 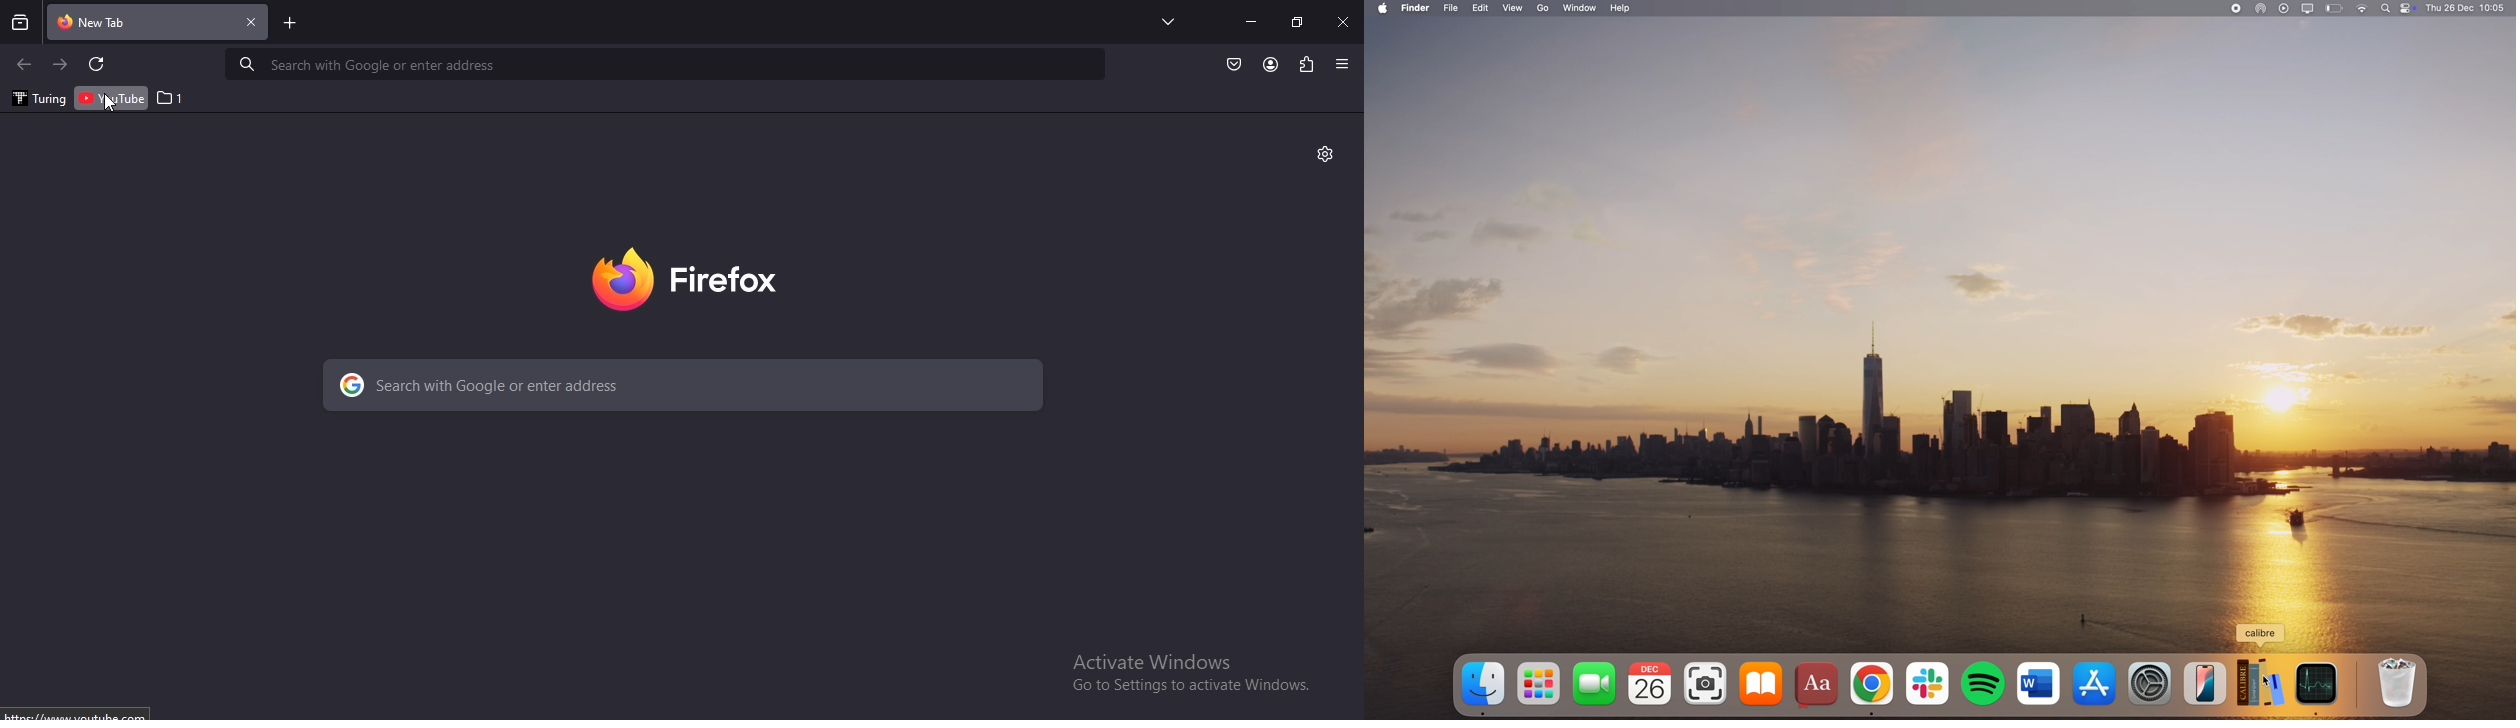 I want to click on edit, so click(x=1480, y=8).